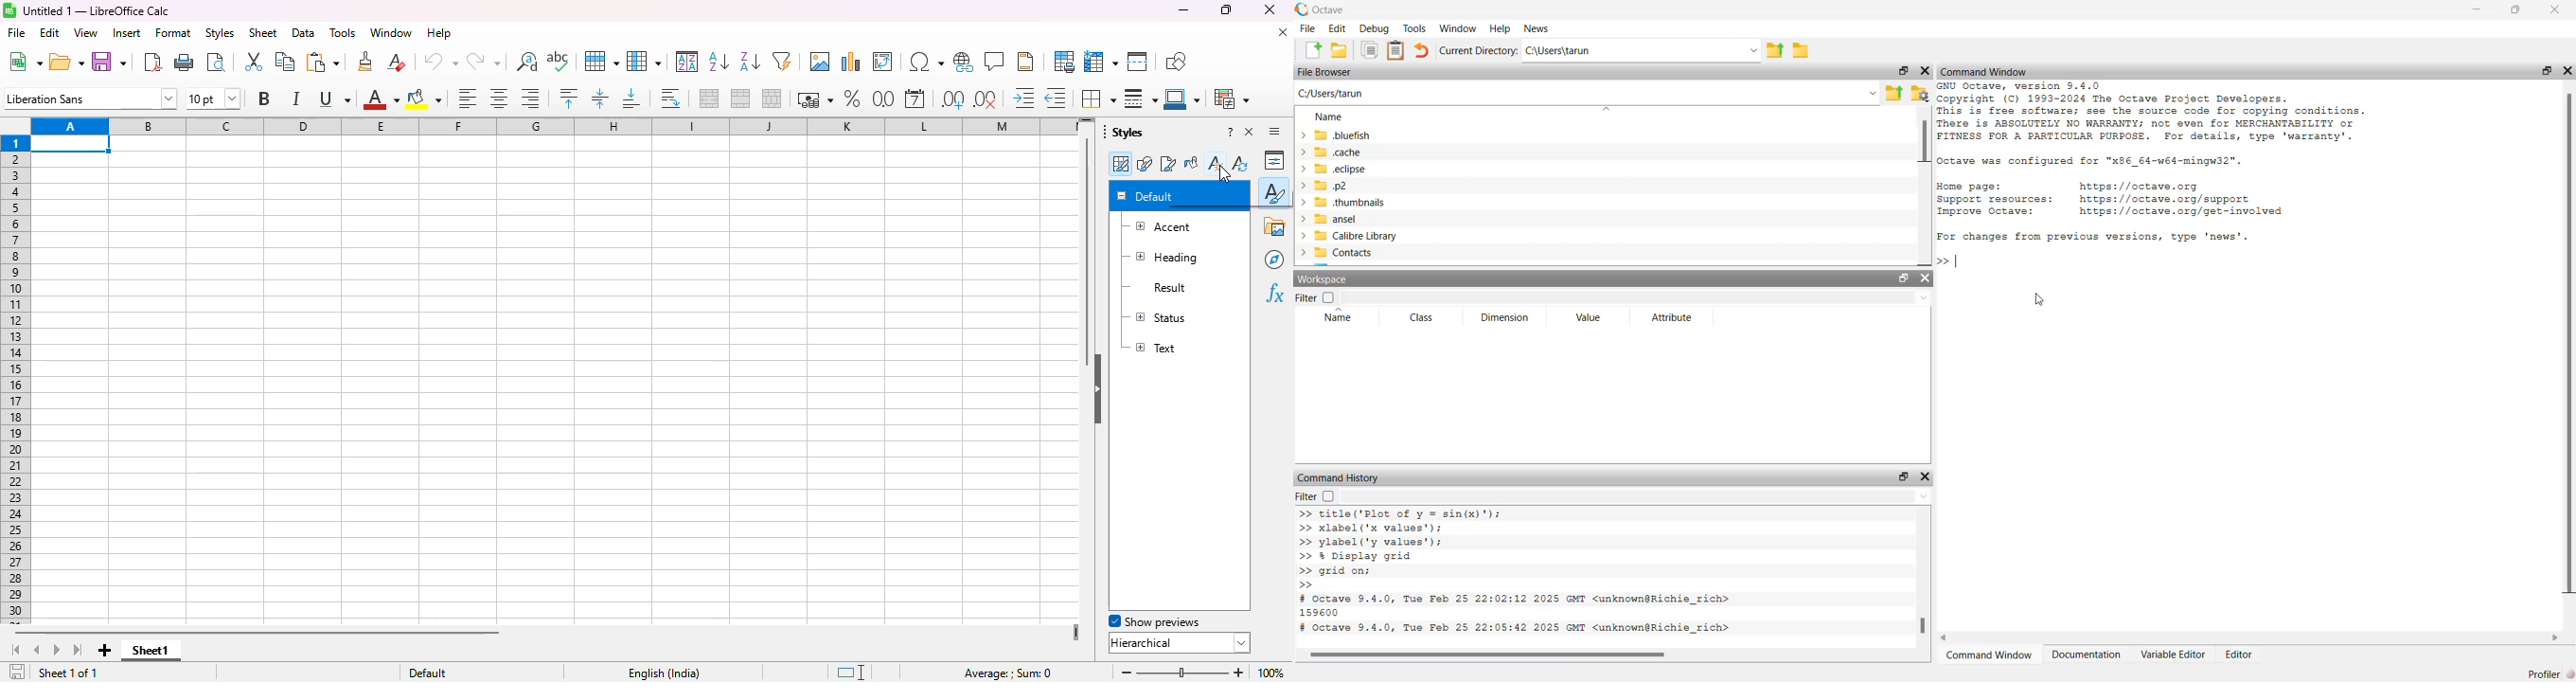 The image size is (2576, 700). Describe the element at coordinates (1155, 621) in the screenshot. I see `show previews` at that location.